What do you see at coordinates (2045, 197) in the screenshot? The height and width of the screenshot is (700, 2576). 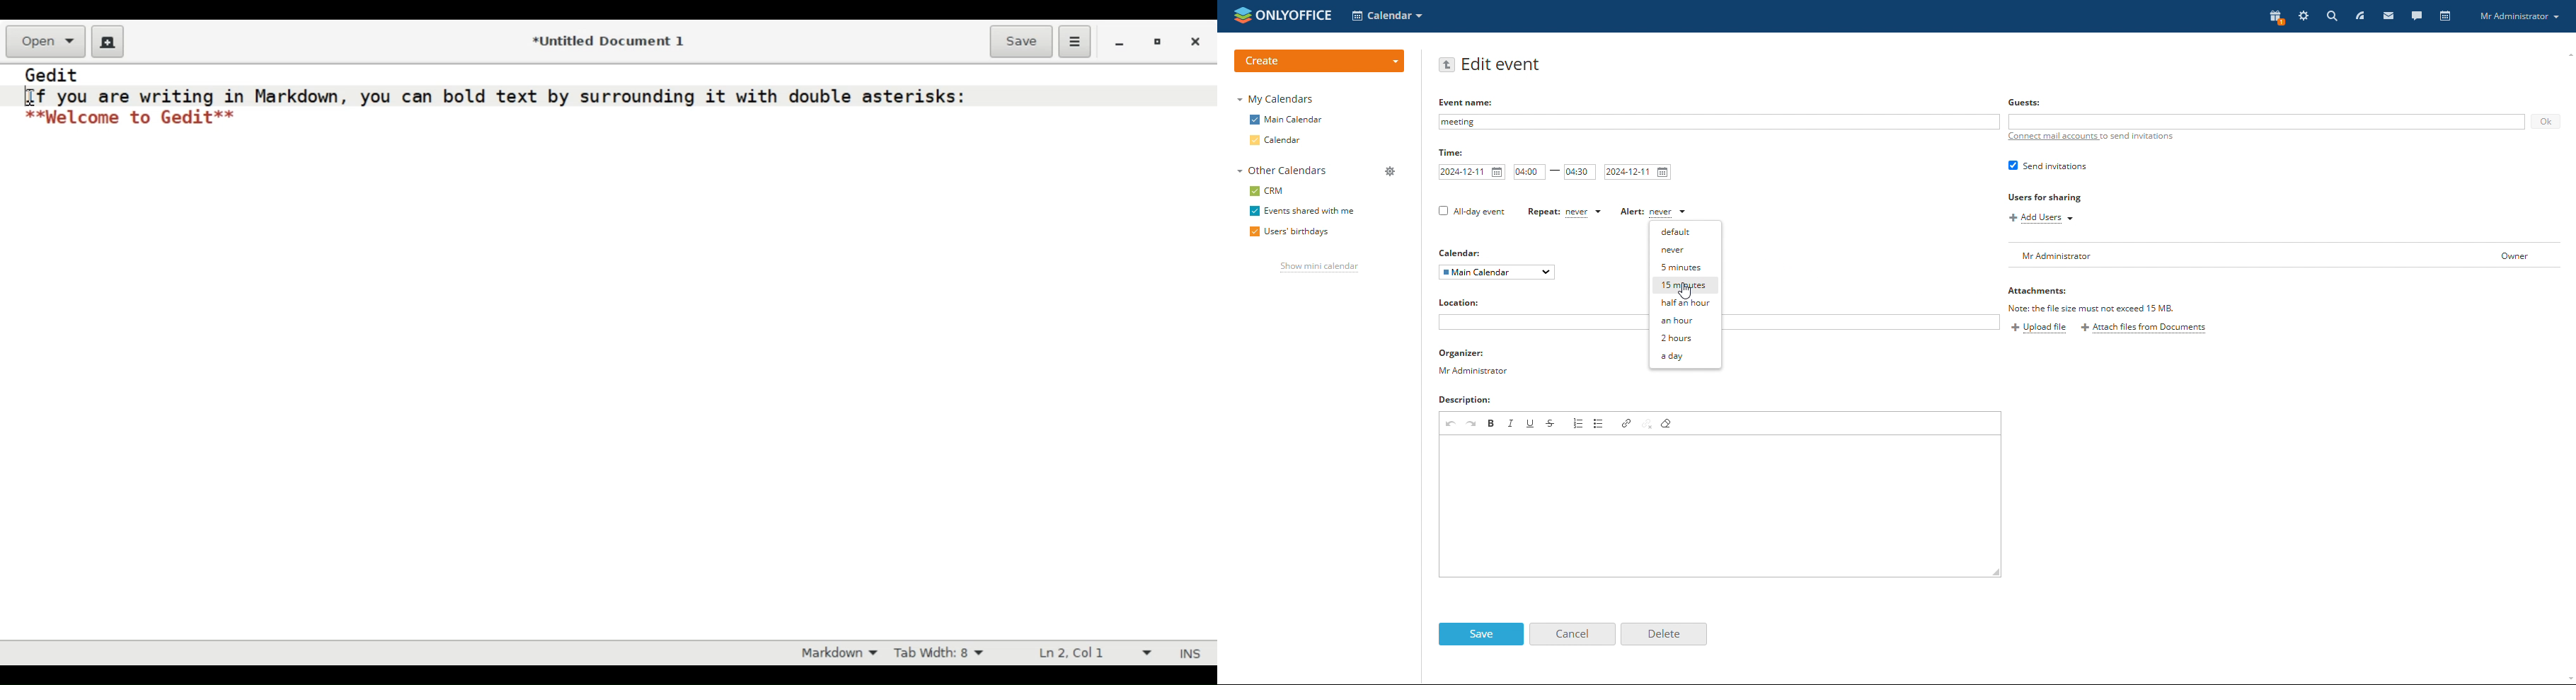 I see `Users for sharing` at bounding box center [2045, 197].